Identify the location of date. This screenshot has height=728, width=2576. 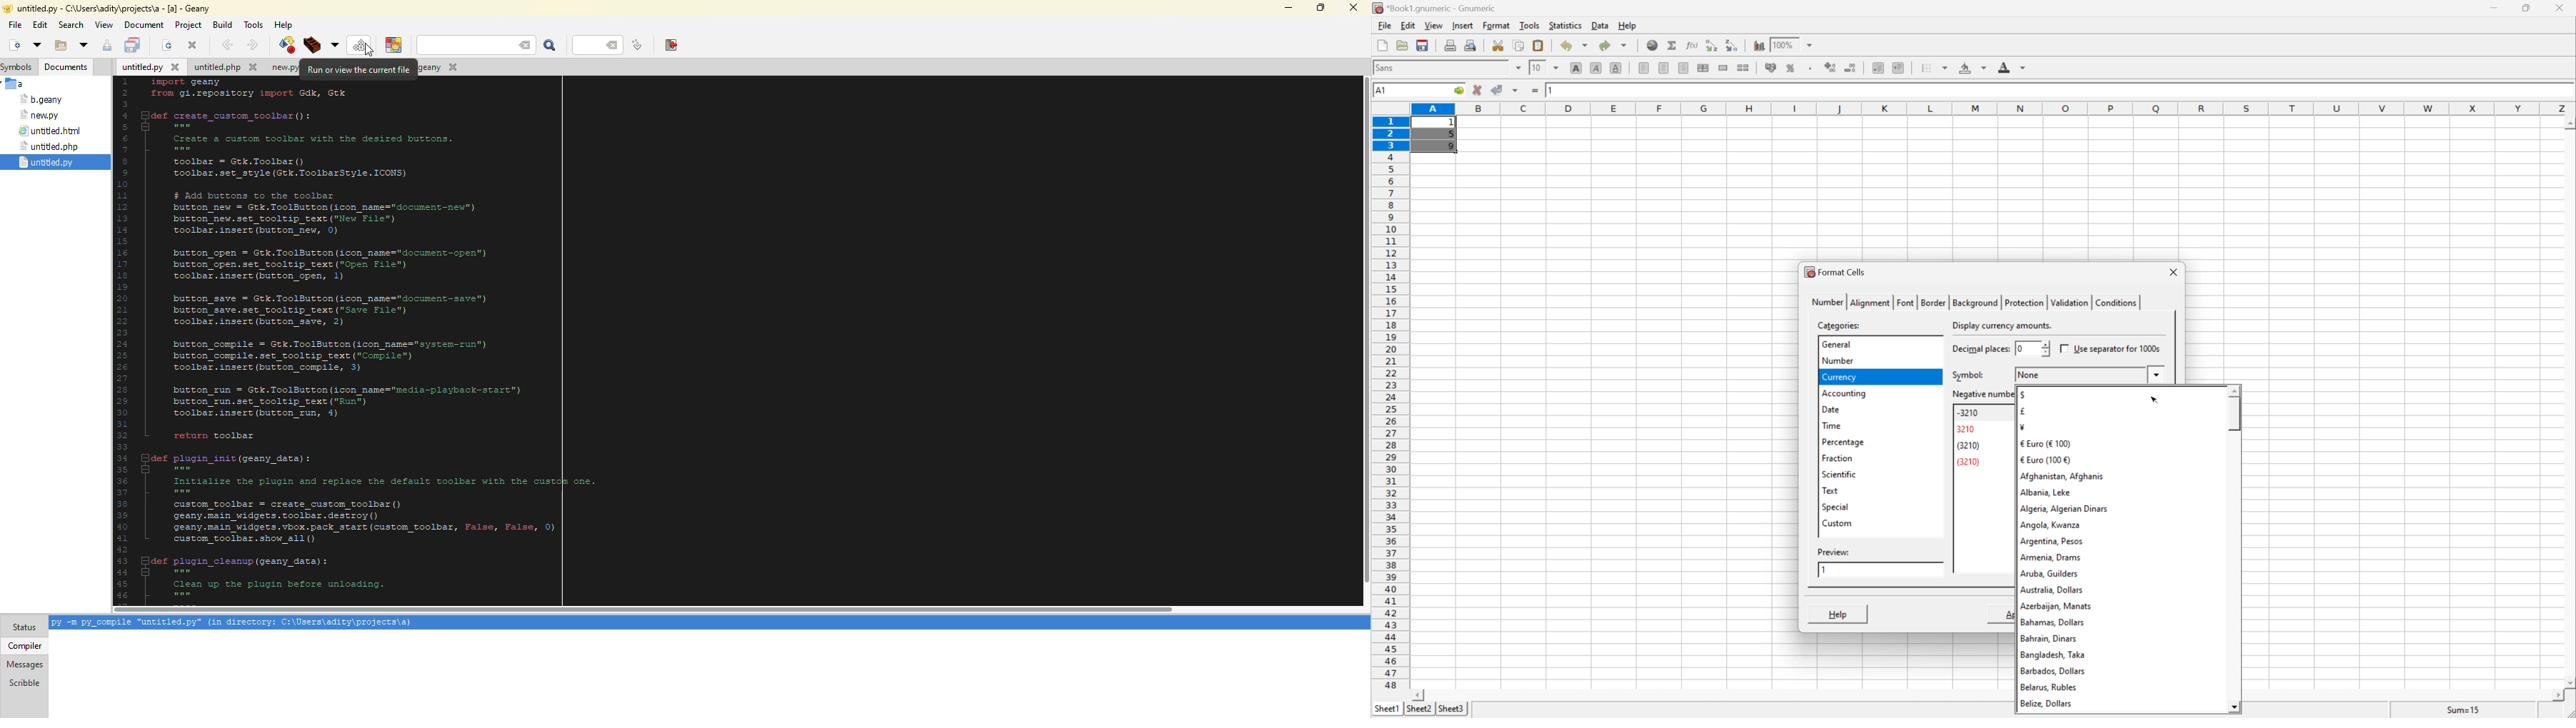
(1830, 408).